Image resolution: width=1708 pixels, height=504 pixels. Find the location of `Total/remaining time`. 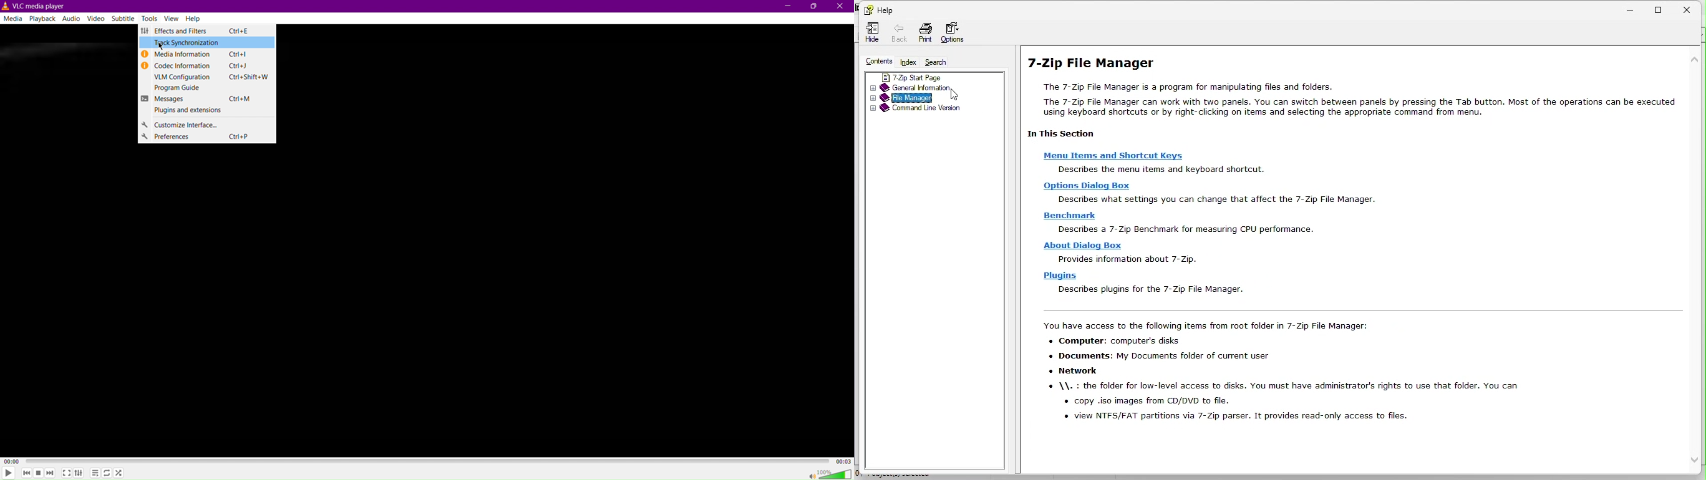

Total/remaining time is located at coordinates (845, 461).